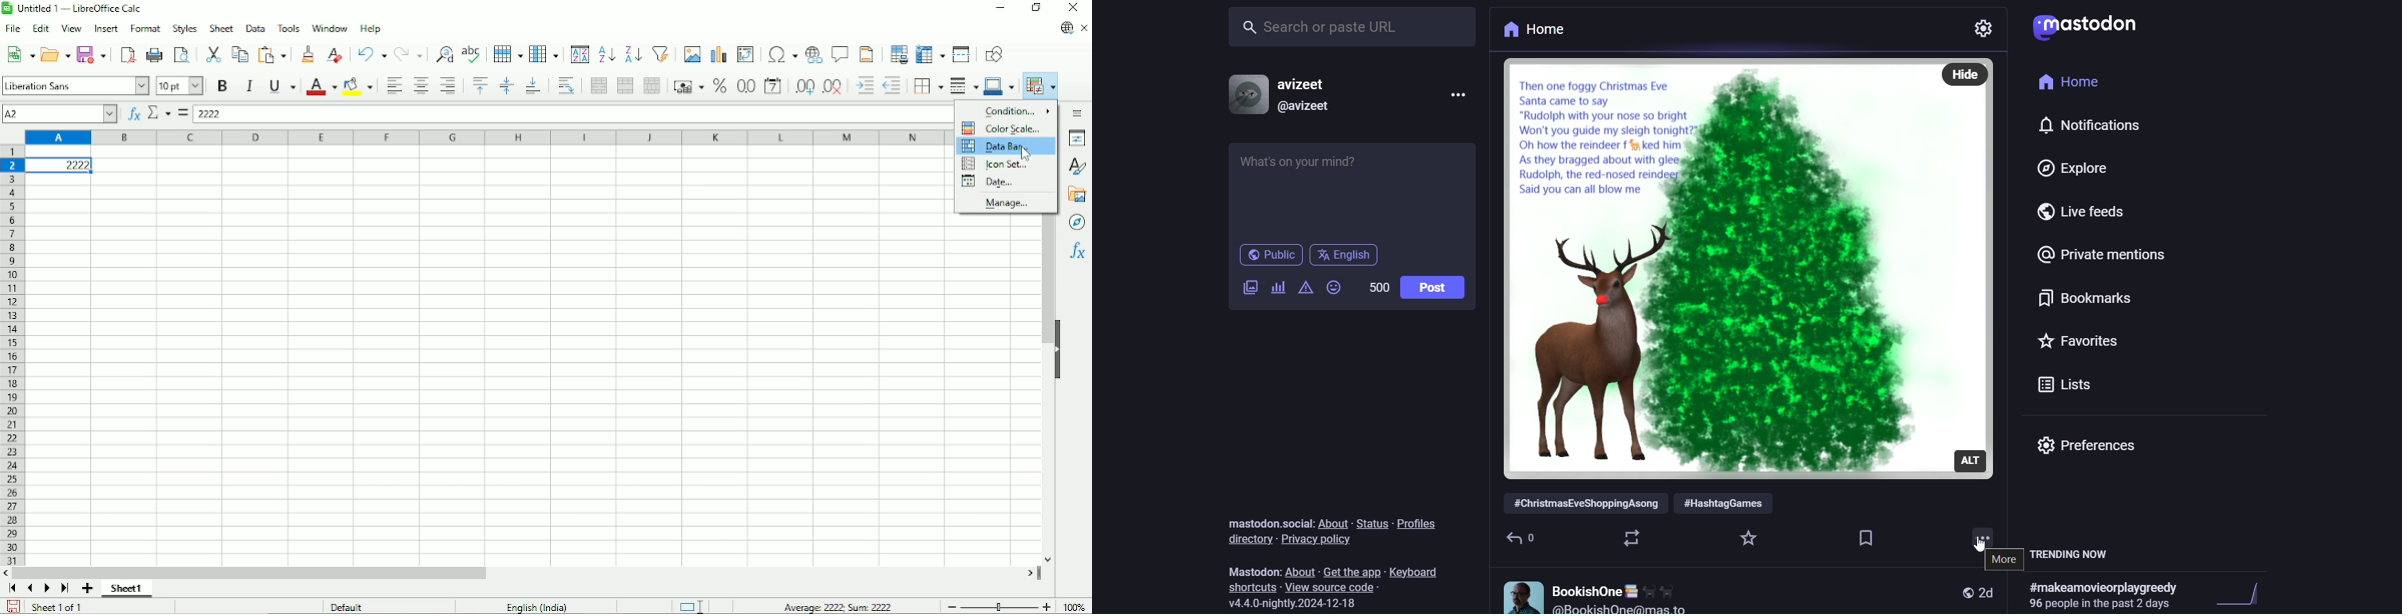 The image size is (2408, 616). What do you see at coordinates (926, 86) in the screenshot?
I see `Borders` at bounding box center [926, 86].